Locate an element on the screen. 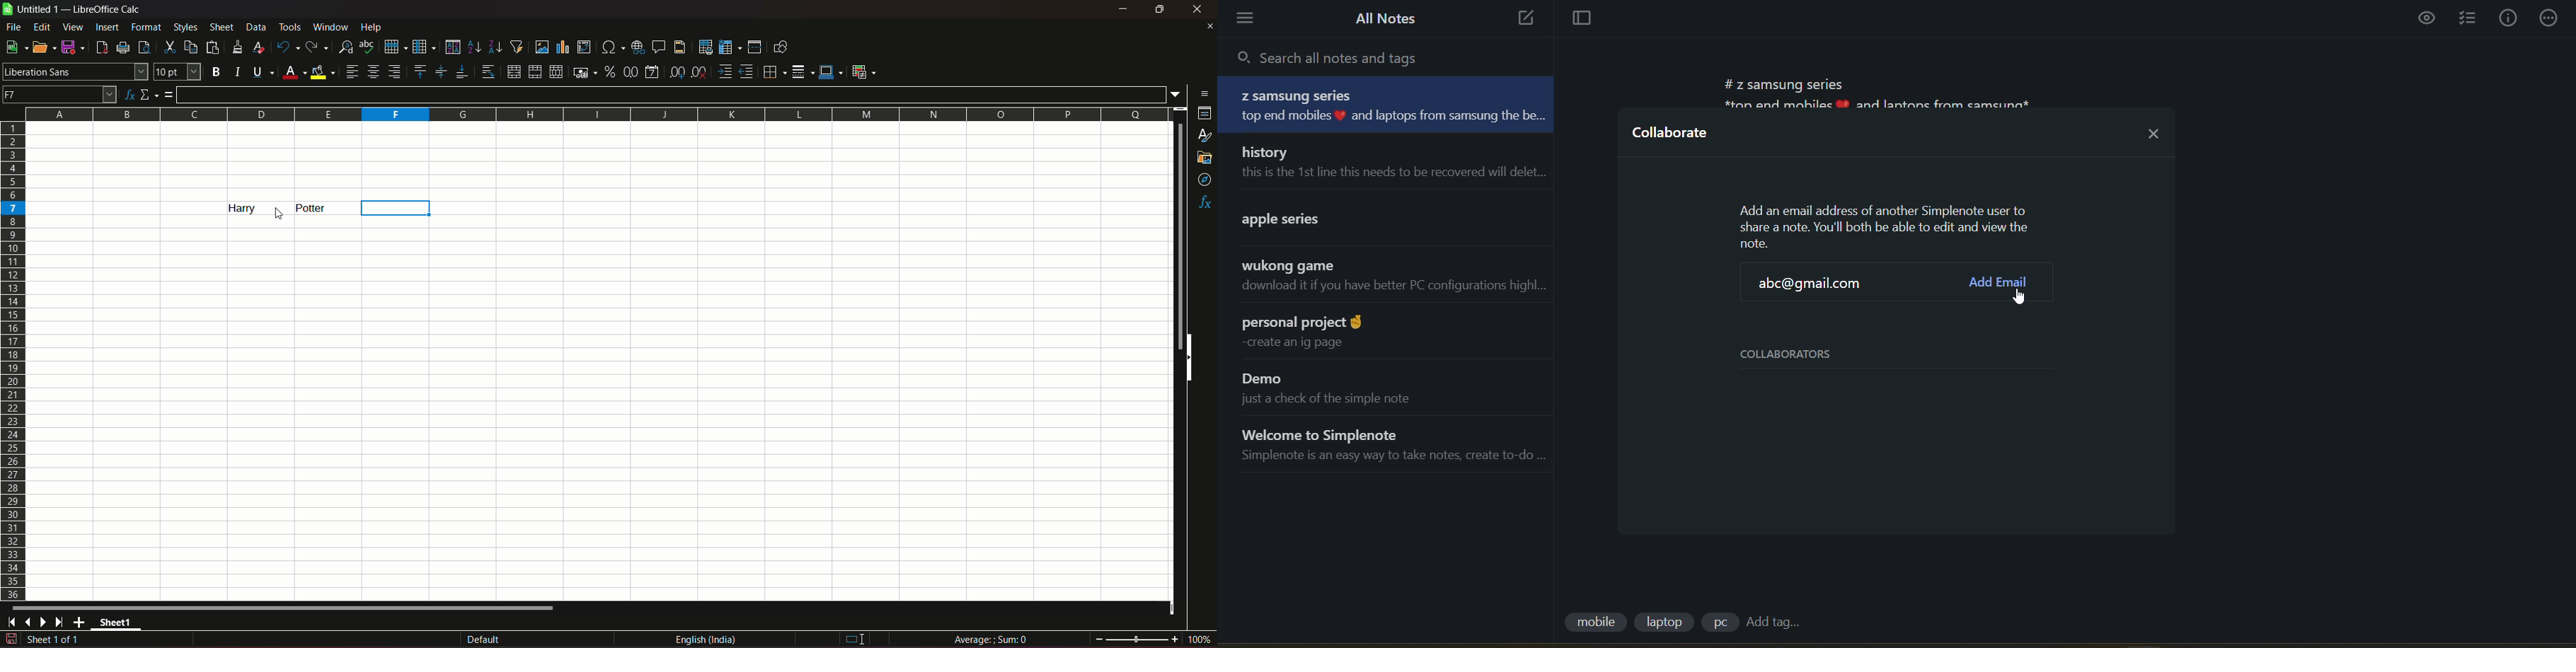 The image size is (2576, 672). file is located at coordinates (15, 27).